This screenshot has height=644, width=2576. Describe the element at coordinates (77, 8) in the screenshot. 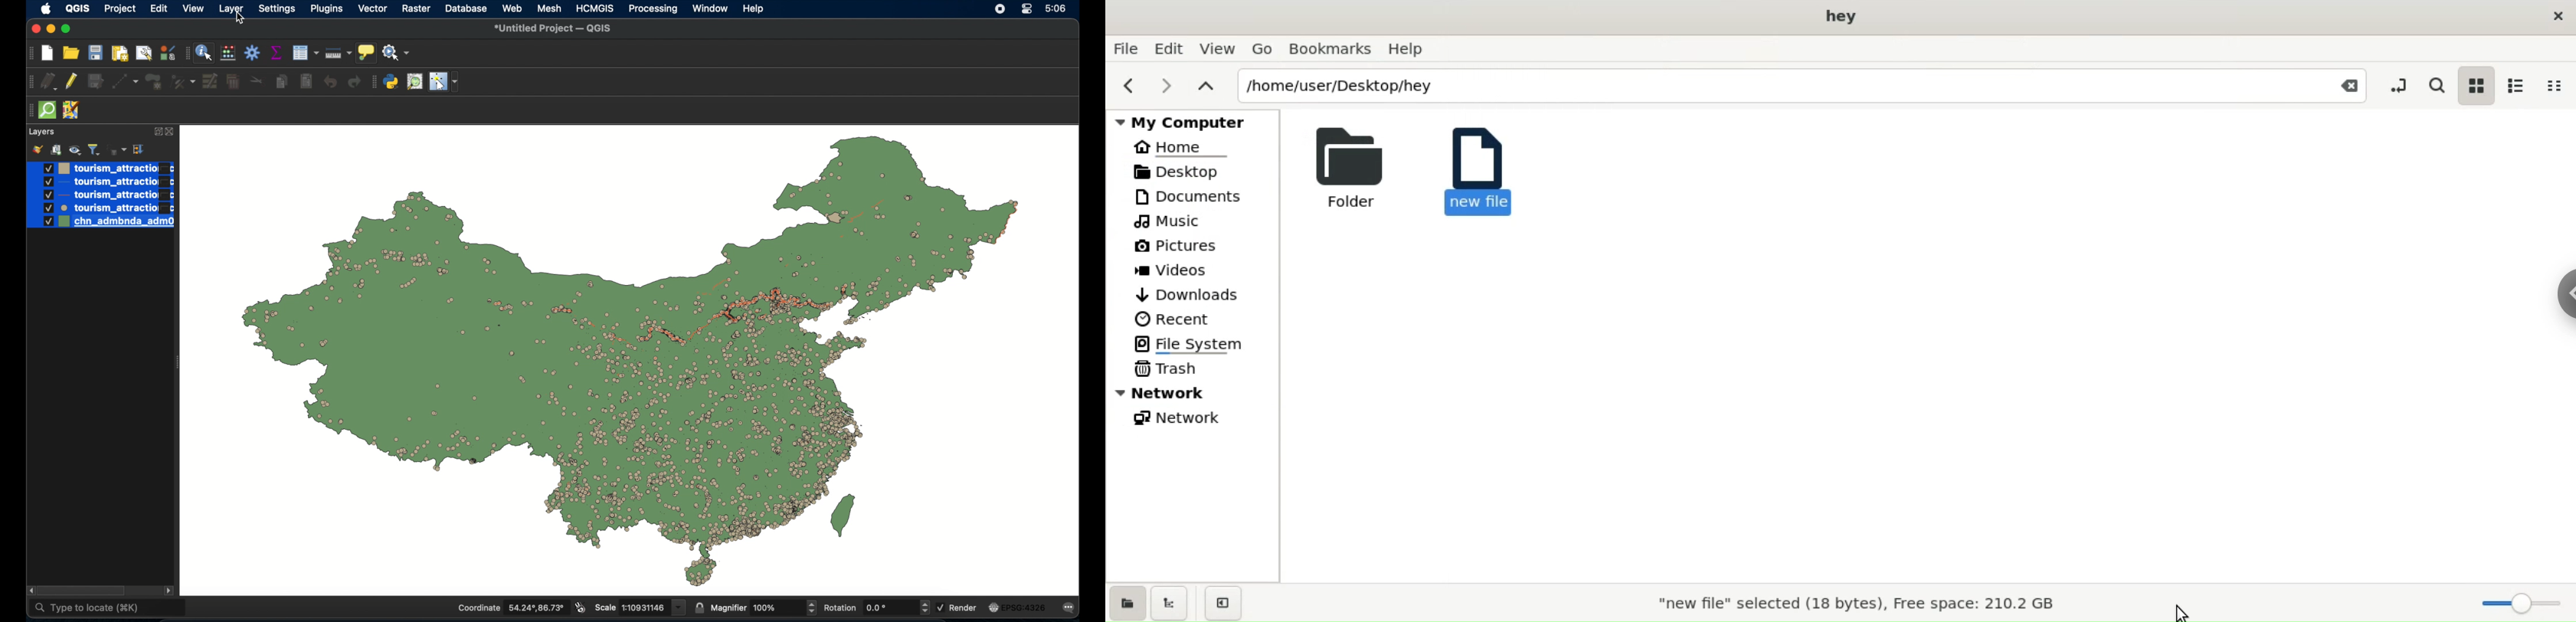

I see `QGIS` at that location.